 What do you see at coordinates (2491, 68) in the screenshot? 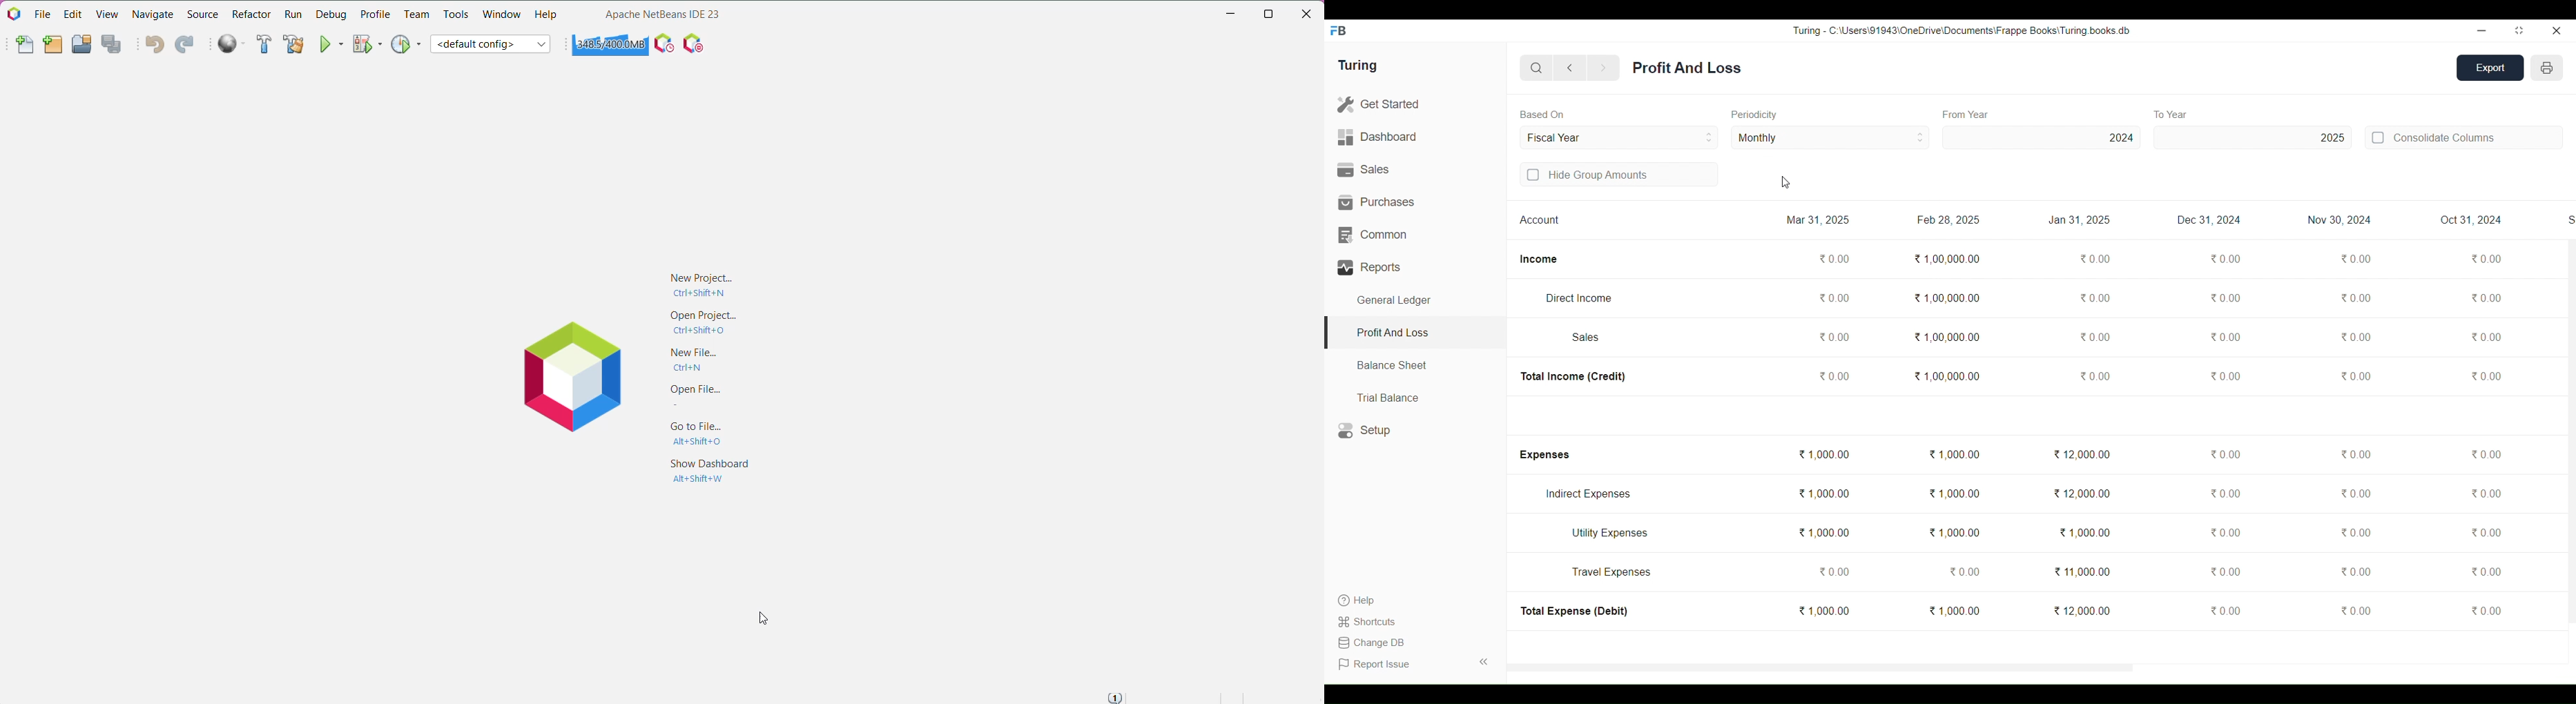
I see `Export` at bounding box center [2491, 68].